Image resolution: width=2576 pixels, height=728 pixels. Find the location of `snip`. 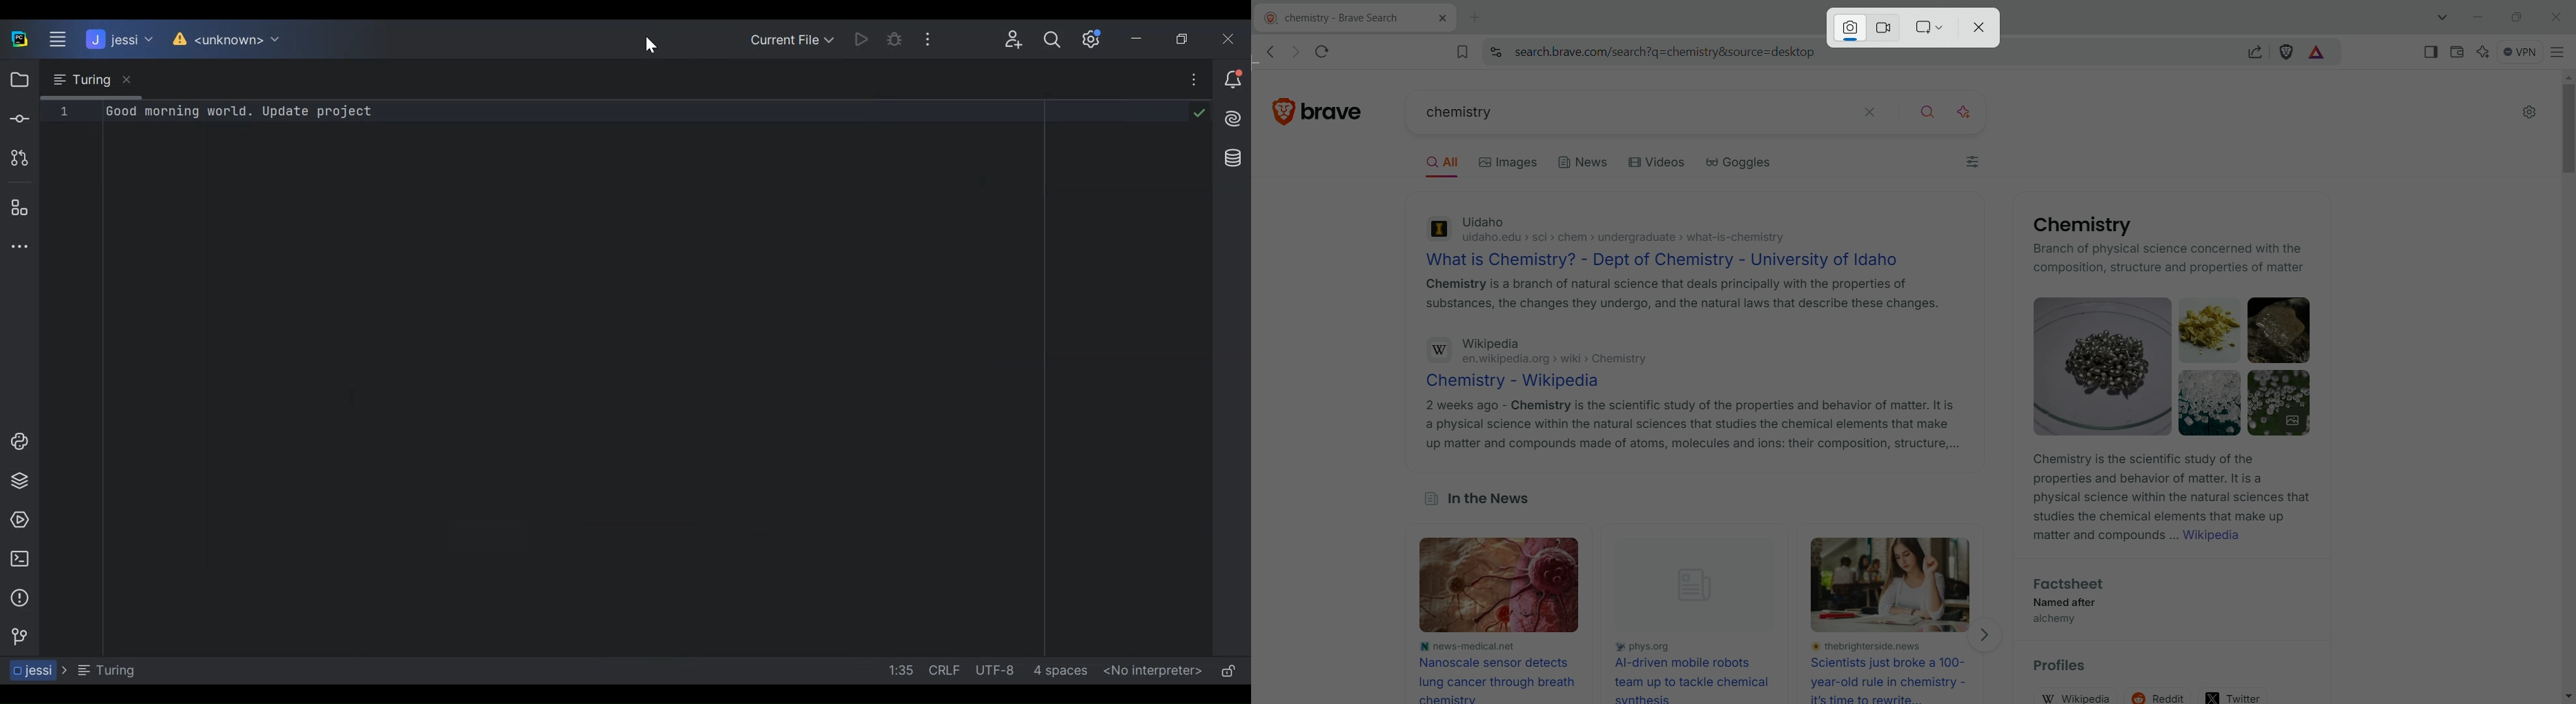

snip is located at coordinates (1849, 28).